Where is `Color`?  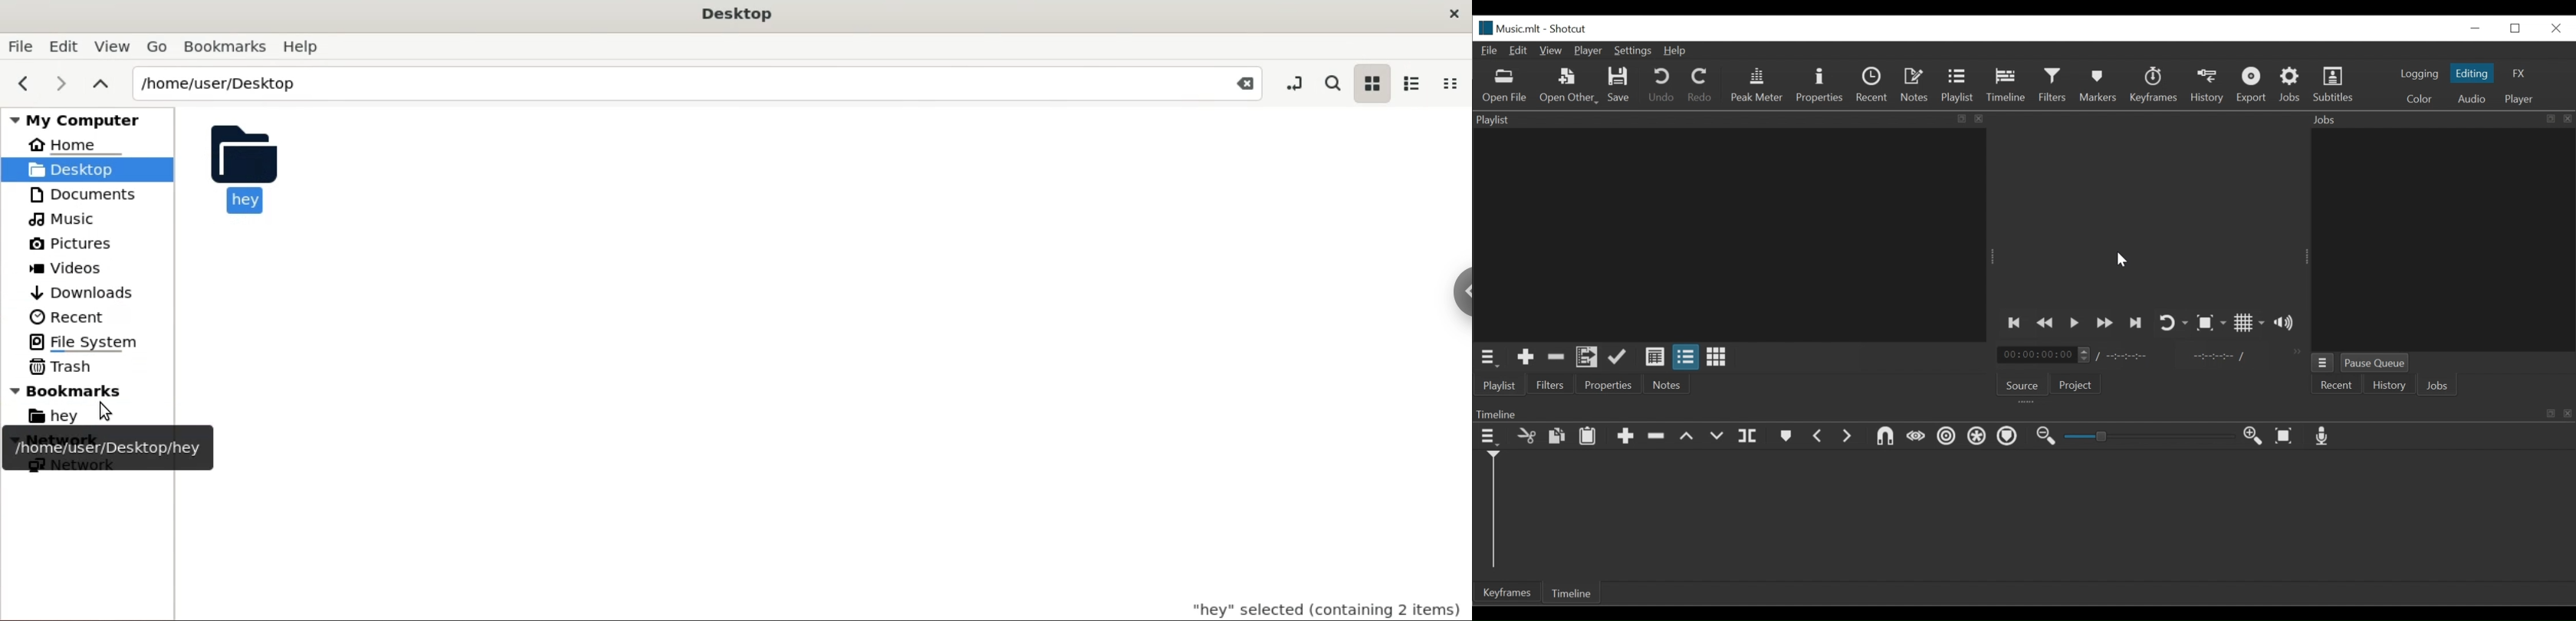 Color is located at coordinates (2419, 98).